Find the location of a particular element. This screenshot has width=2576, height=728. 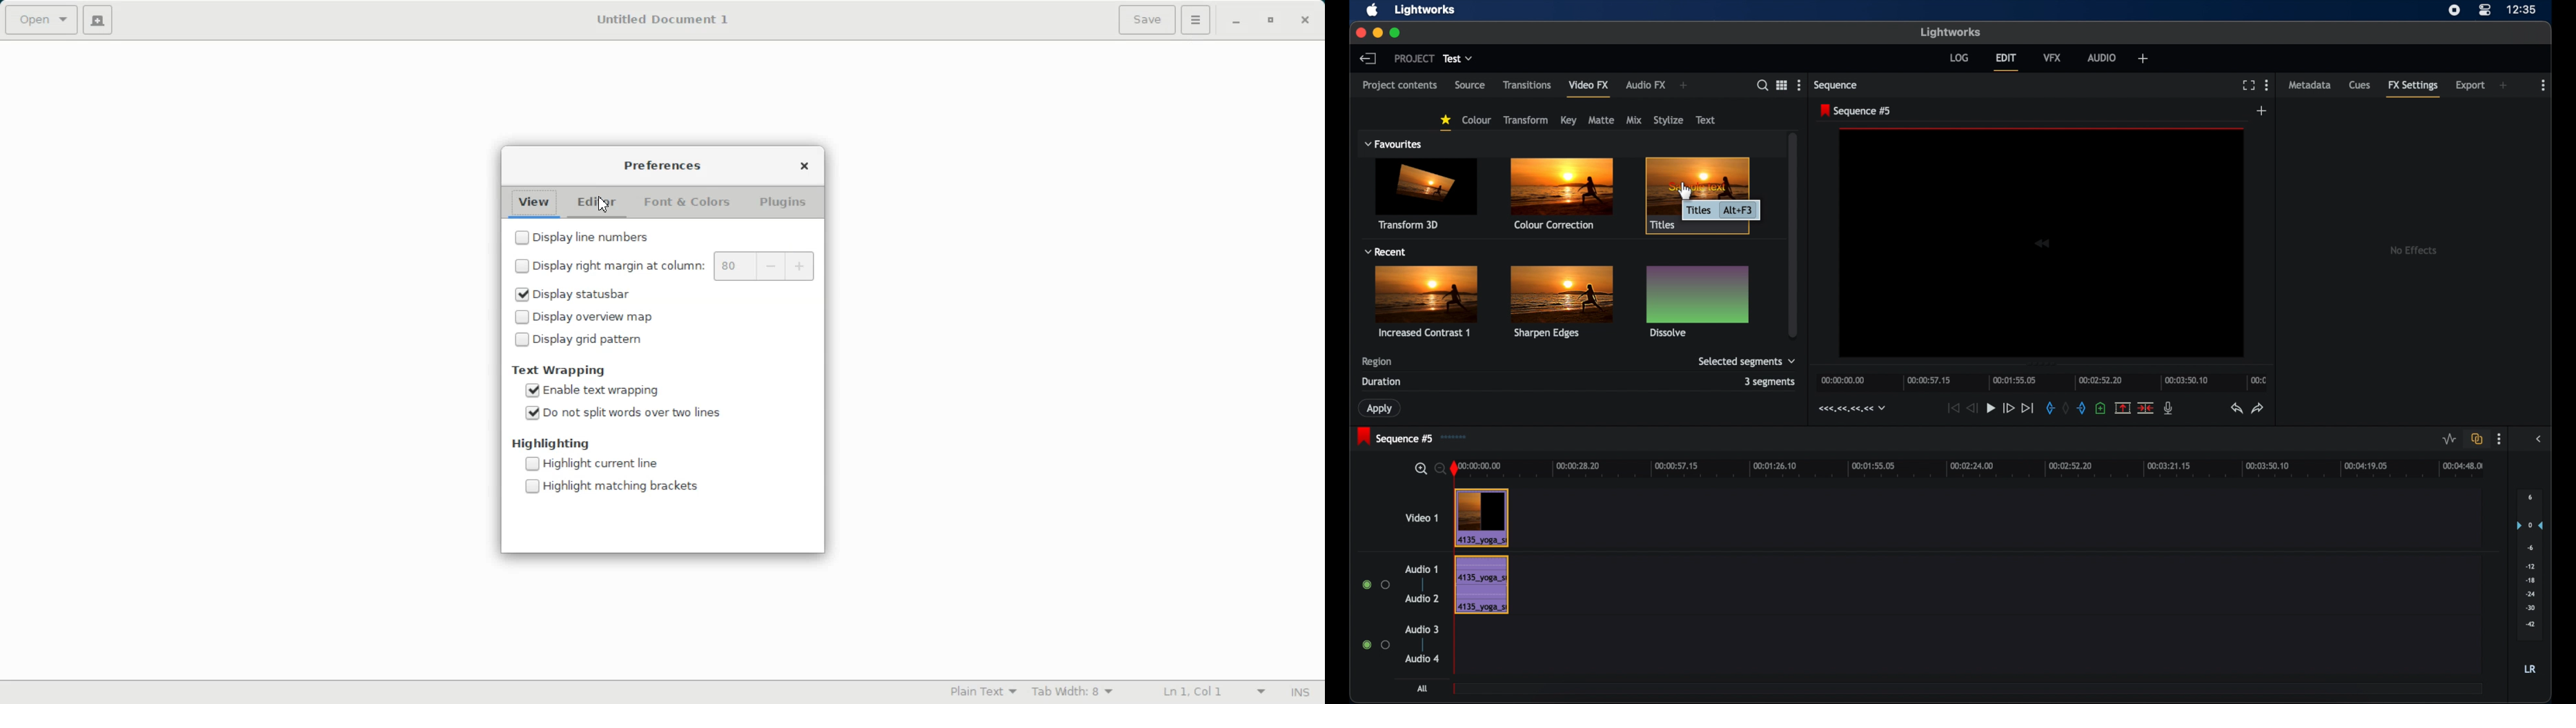

sharpen edges is located at coordinates (1560, 301).